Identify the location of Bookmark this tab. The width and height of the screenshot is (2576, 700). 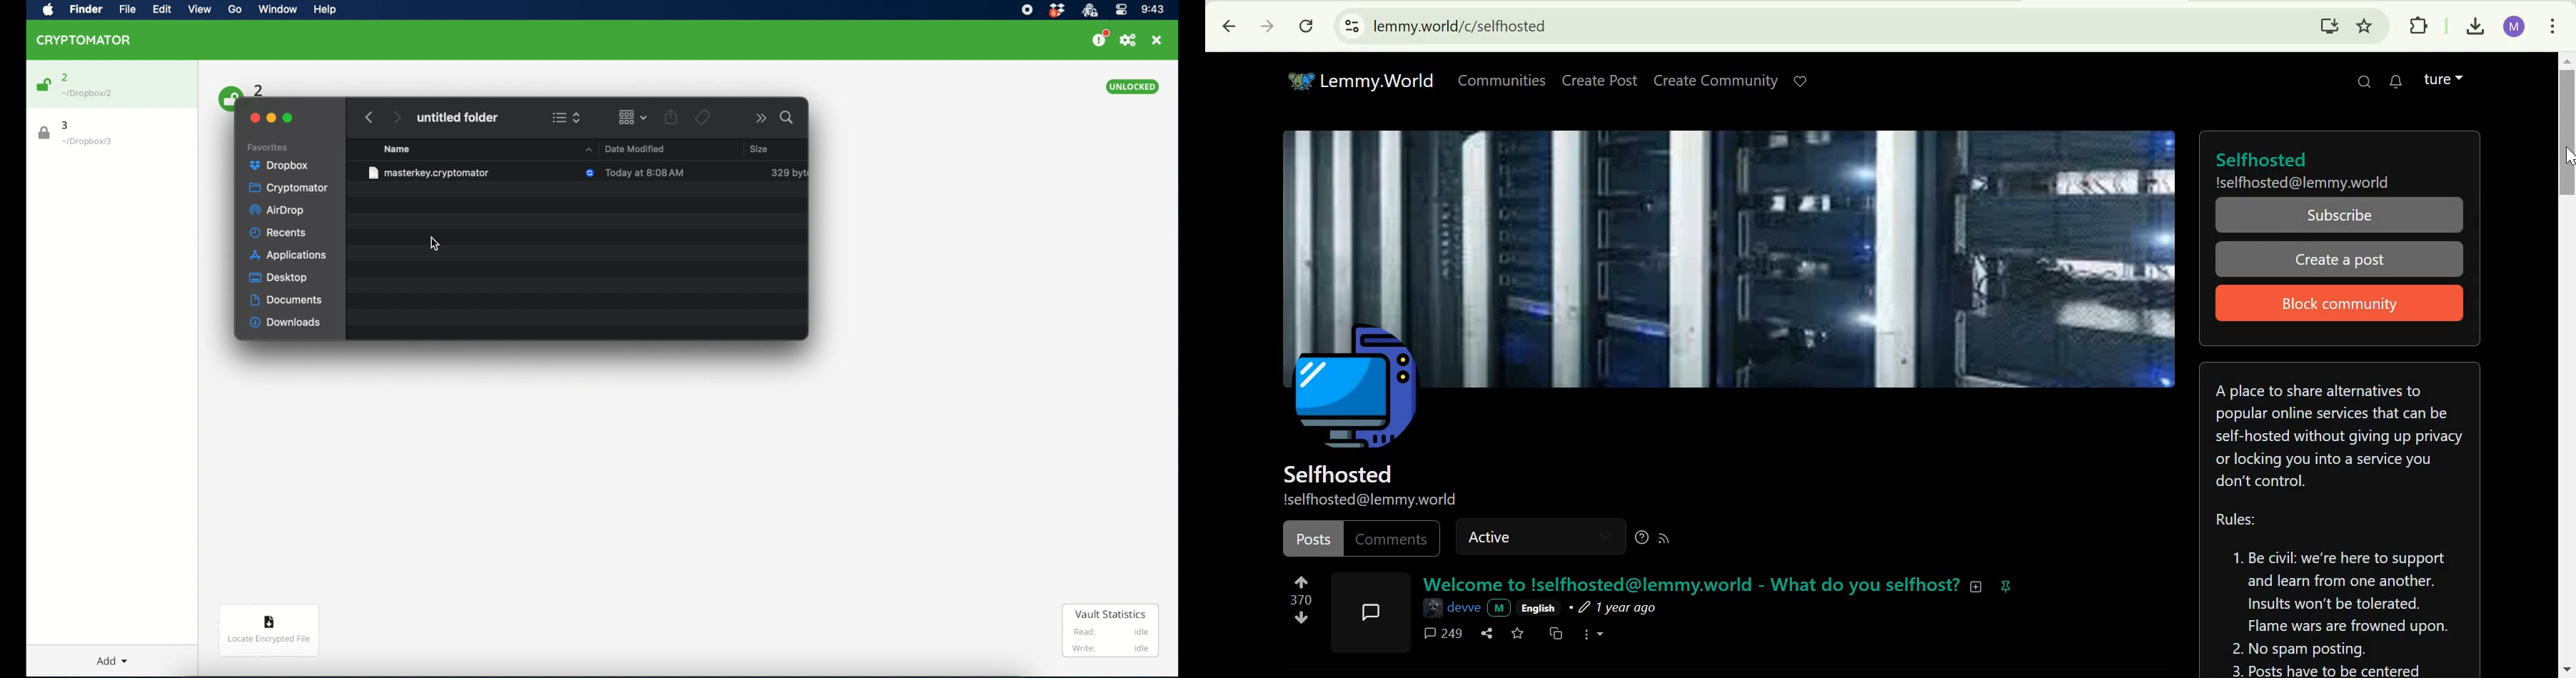
(2365, 25).